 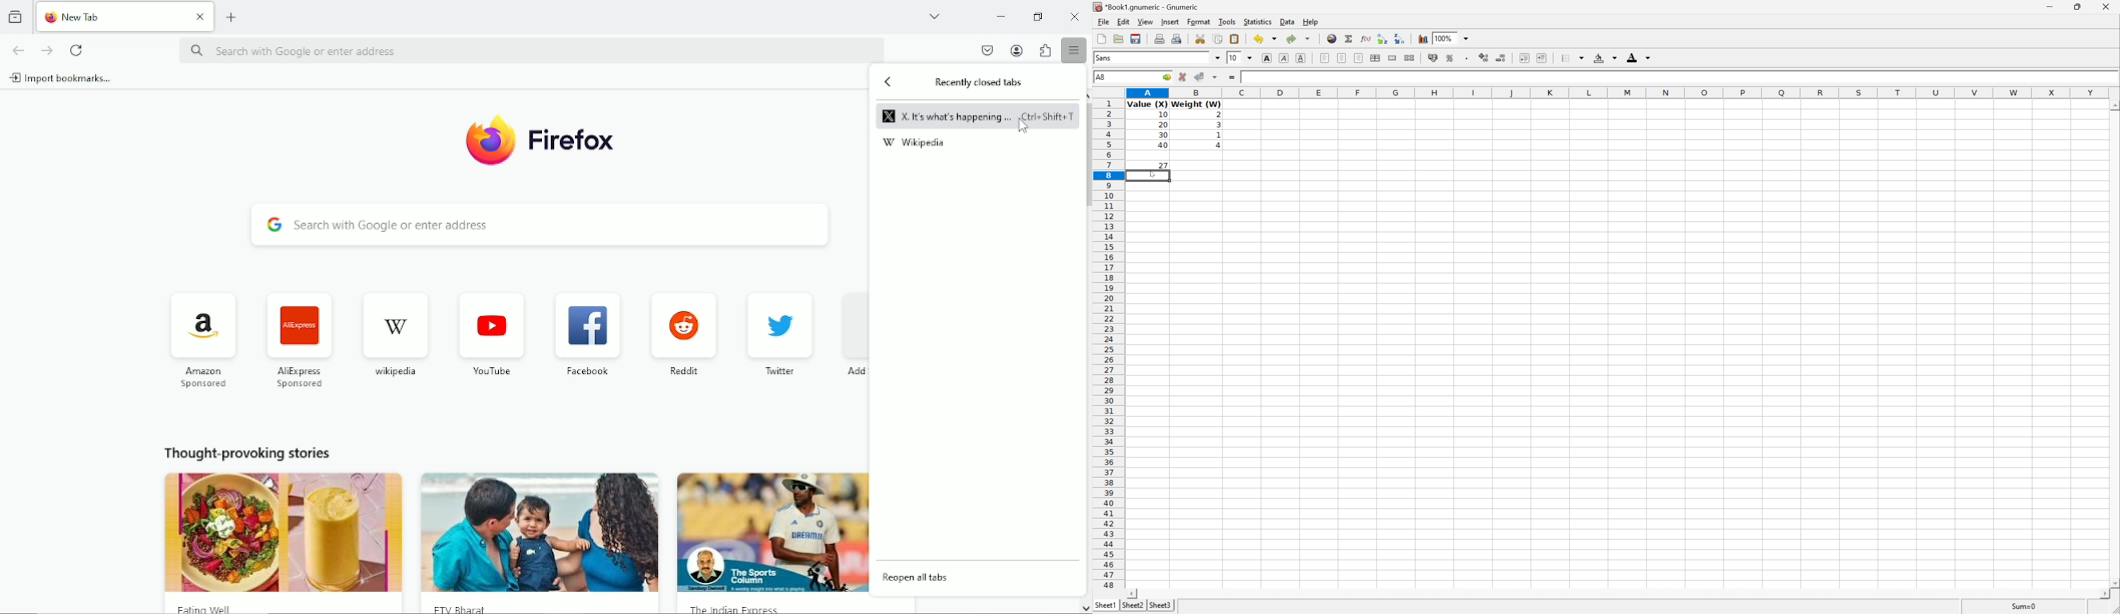 What do you see at coordinates (1219, 147) in the screenshot?
I see `4` at bounding box center [1219, 147].